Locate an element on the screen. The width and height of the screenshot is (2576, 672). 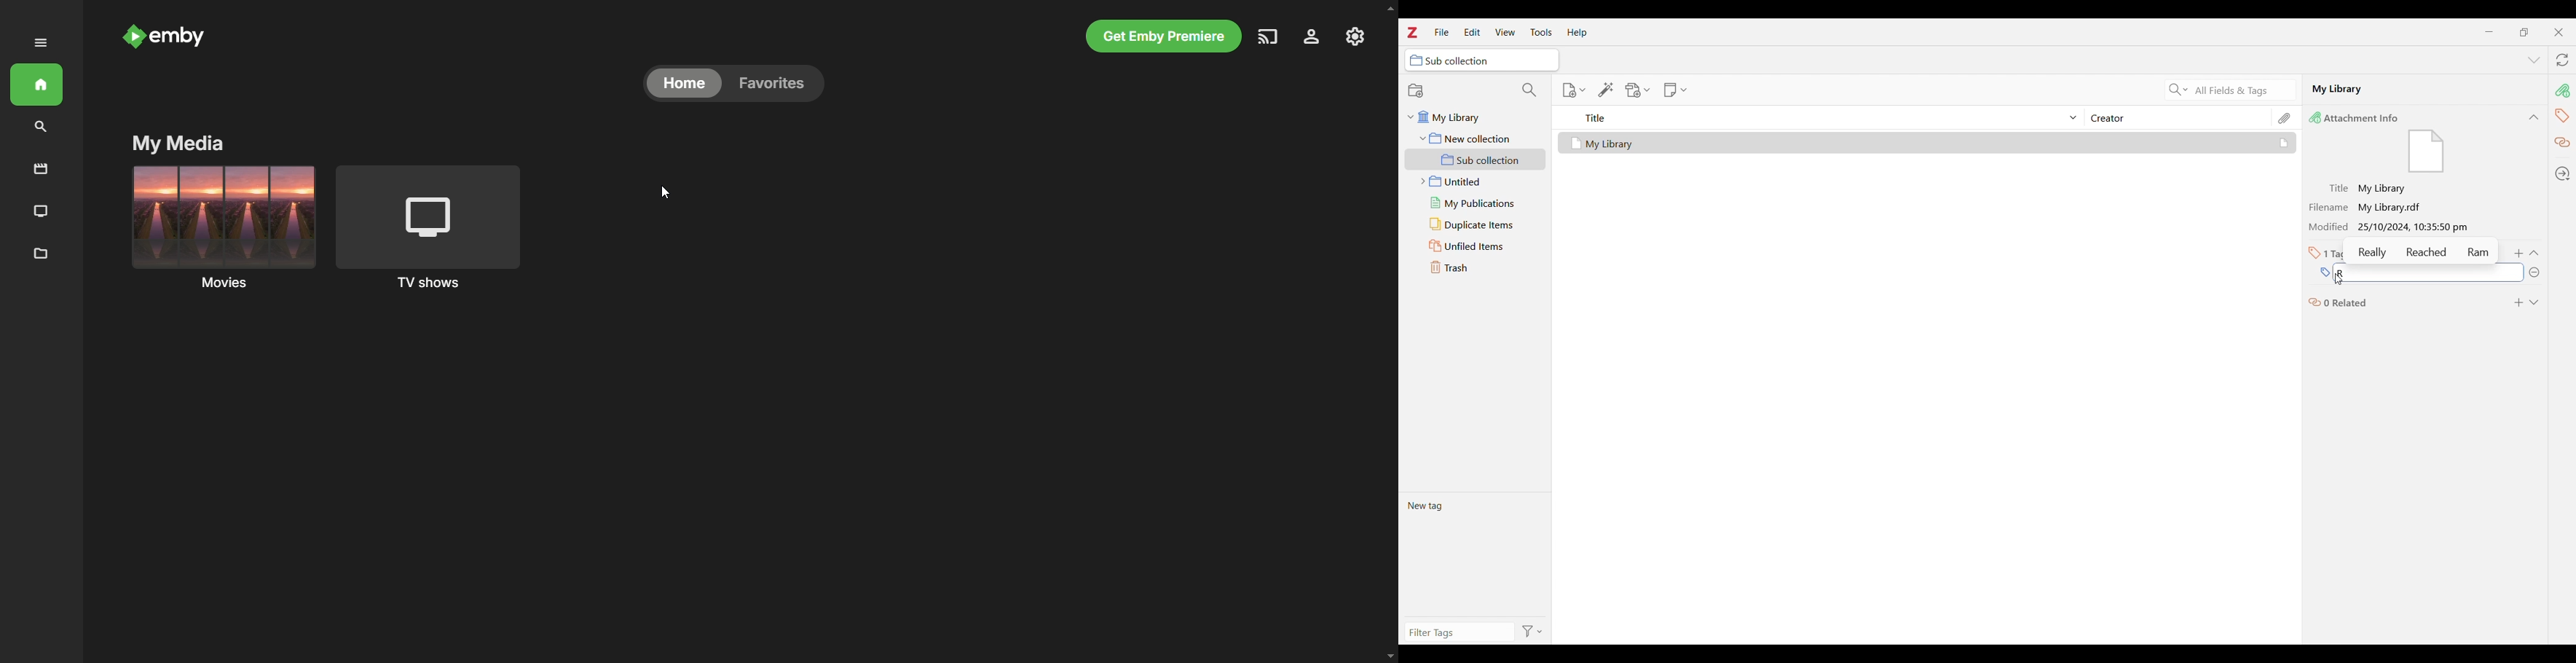
Attachment Info is located at coordinates (2357, 117).